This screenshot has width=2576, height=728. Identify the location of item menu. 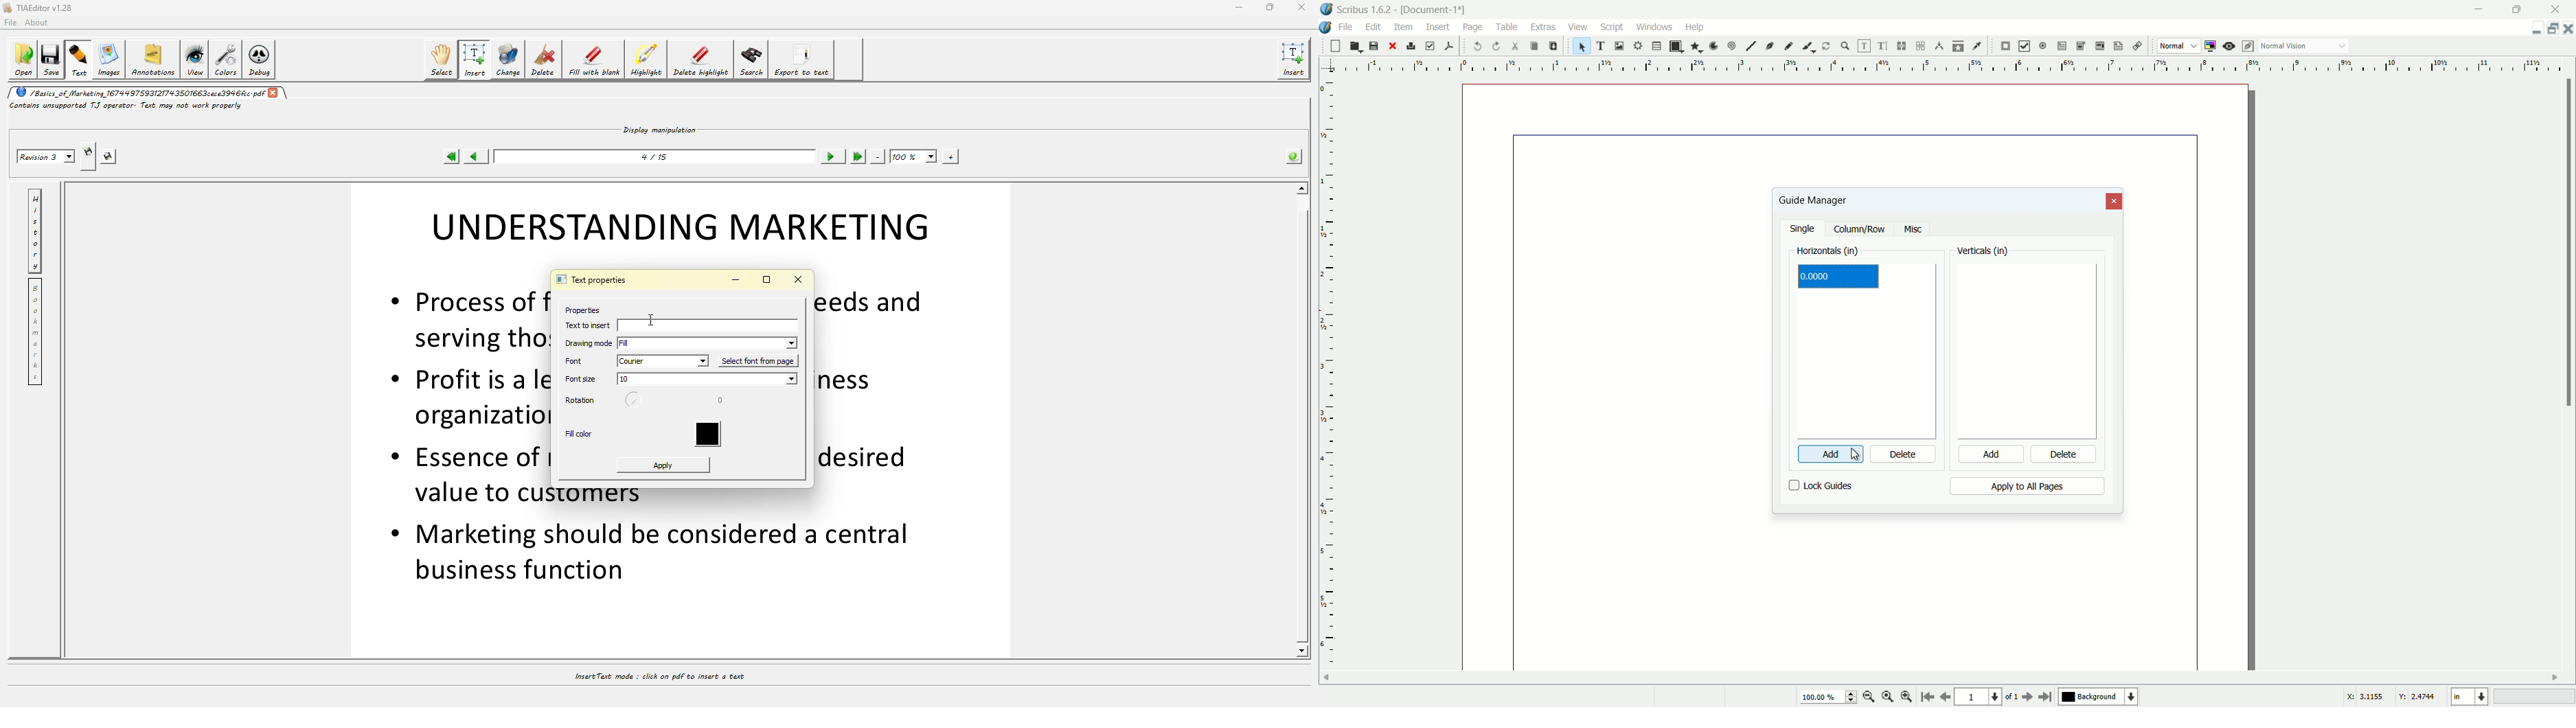
(1404, 26).